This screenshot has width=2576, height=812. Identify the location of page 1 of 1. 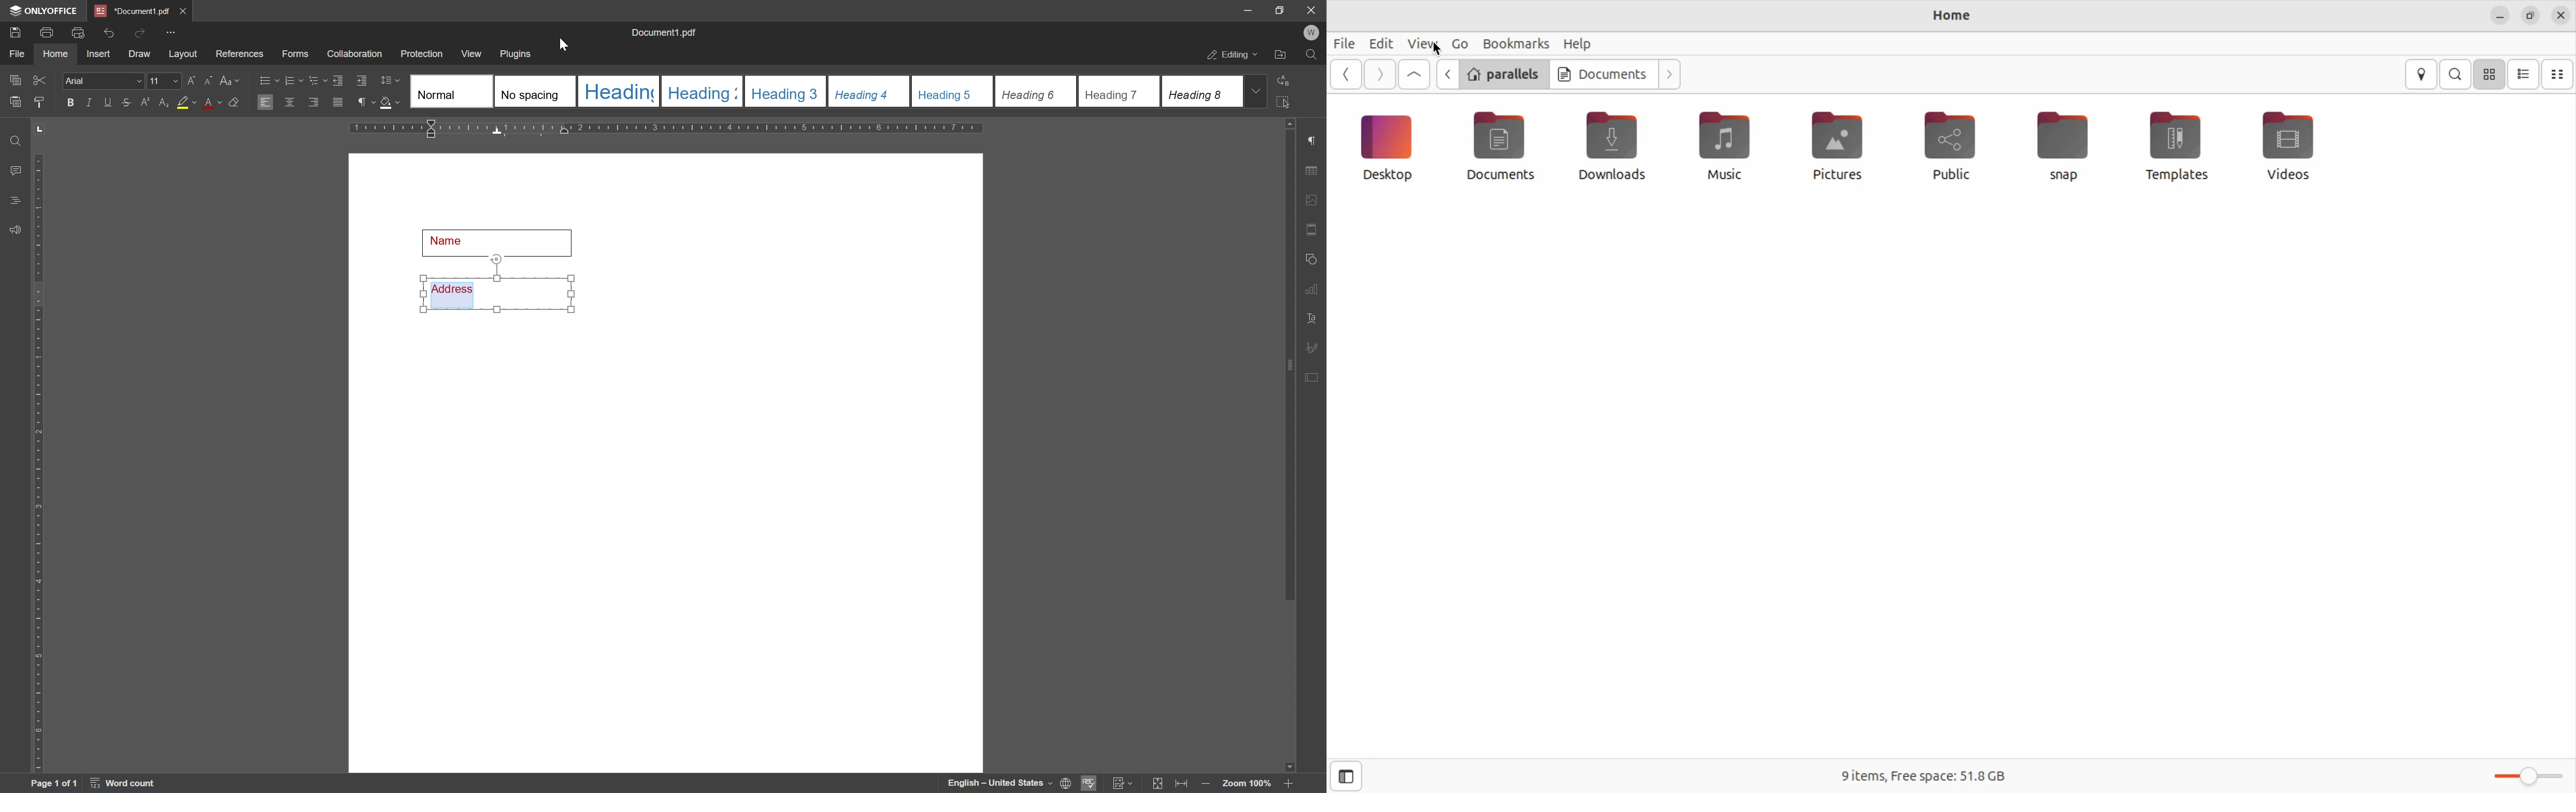
(56, 784).